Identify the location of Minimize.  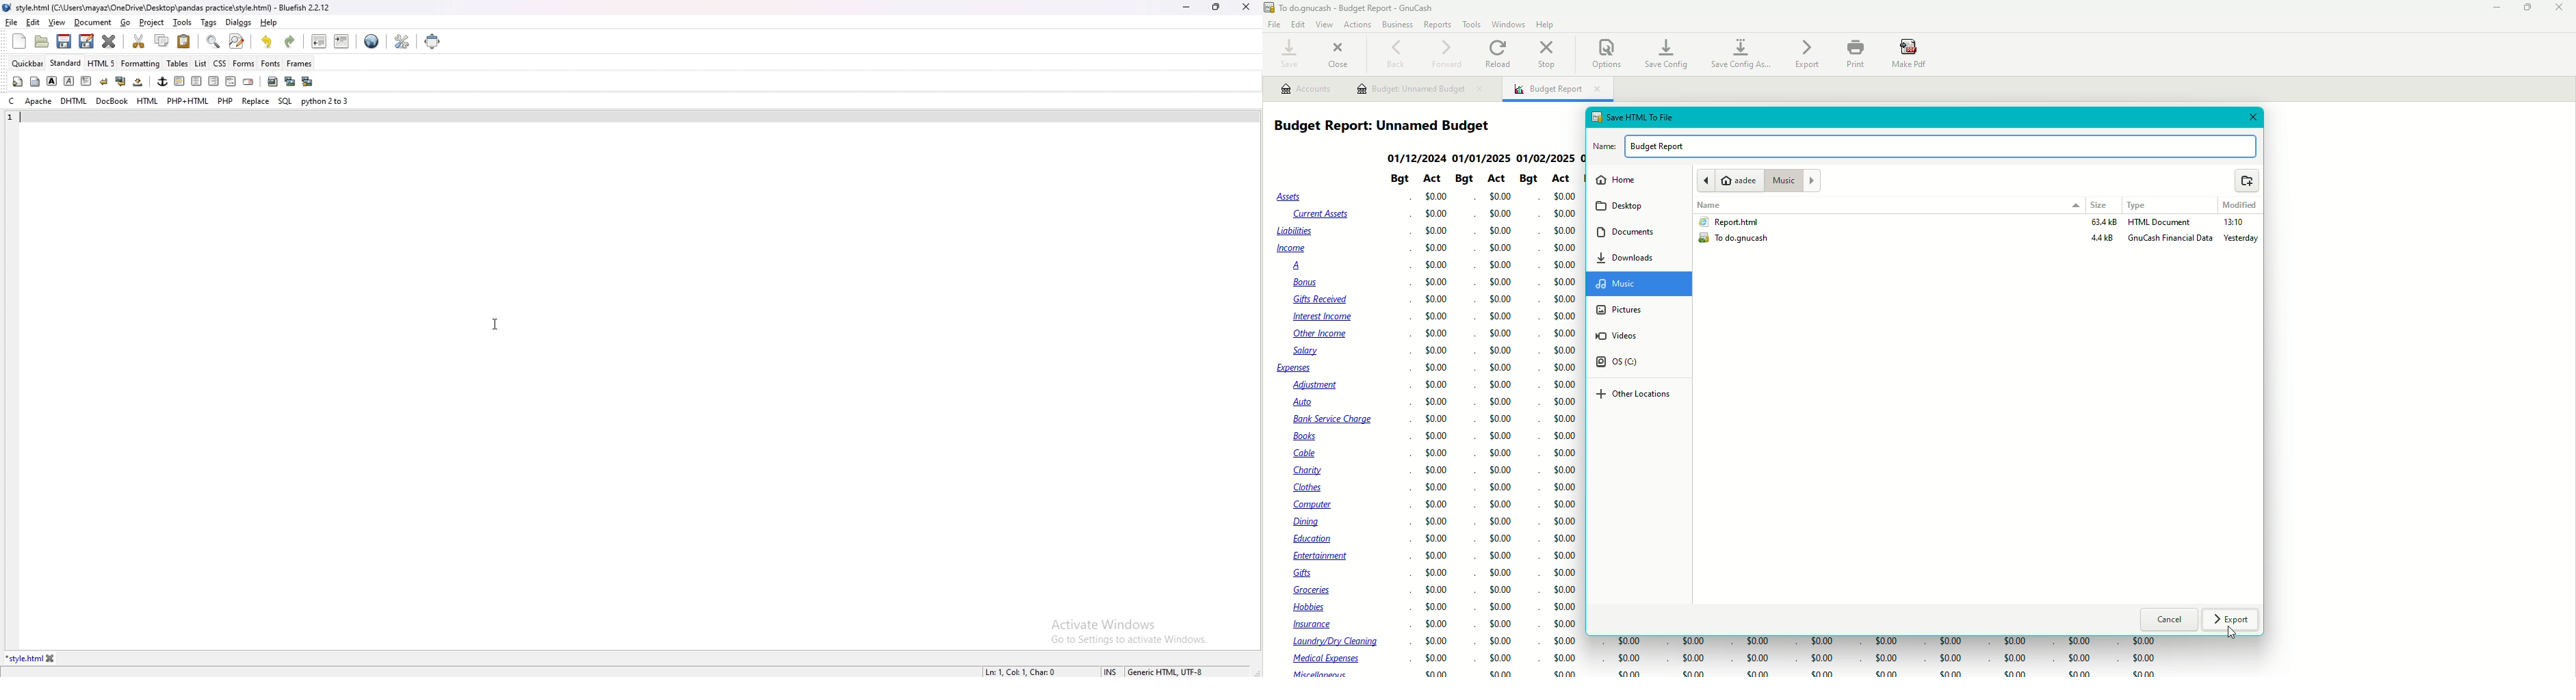
(2492, 8).